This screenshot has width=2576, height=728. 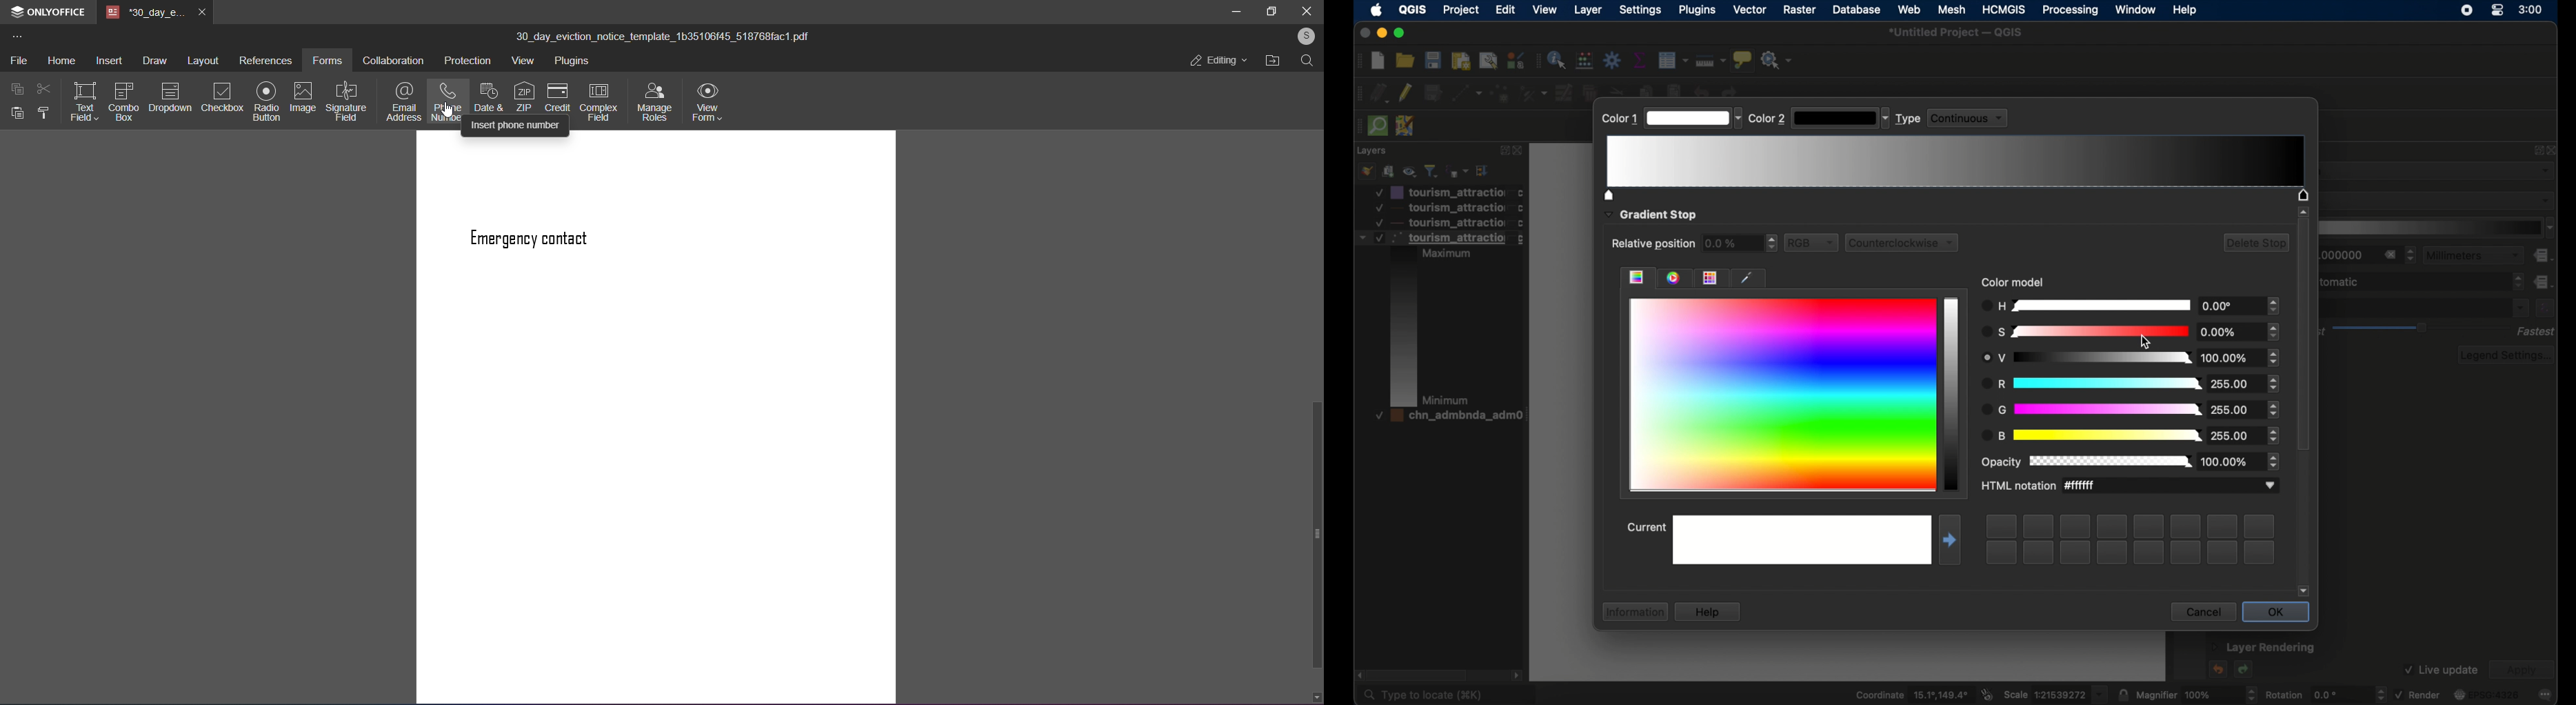 What do you see at coordinates (1768, 119) in the screenshot?
I see `color 2` at bounding box center [1768, 119].